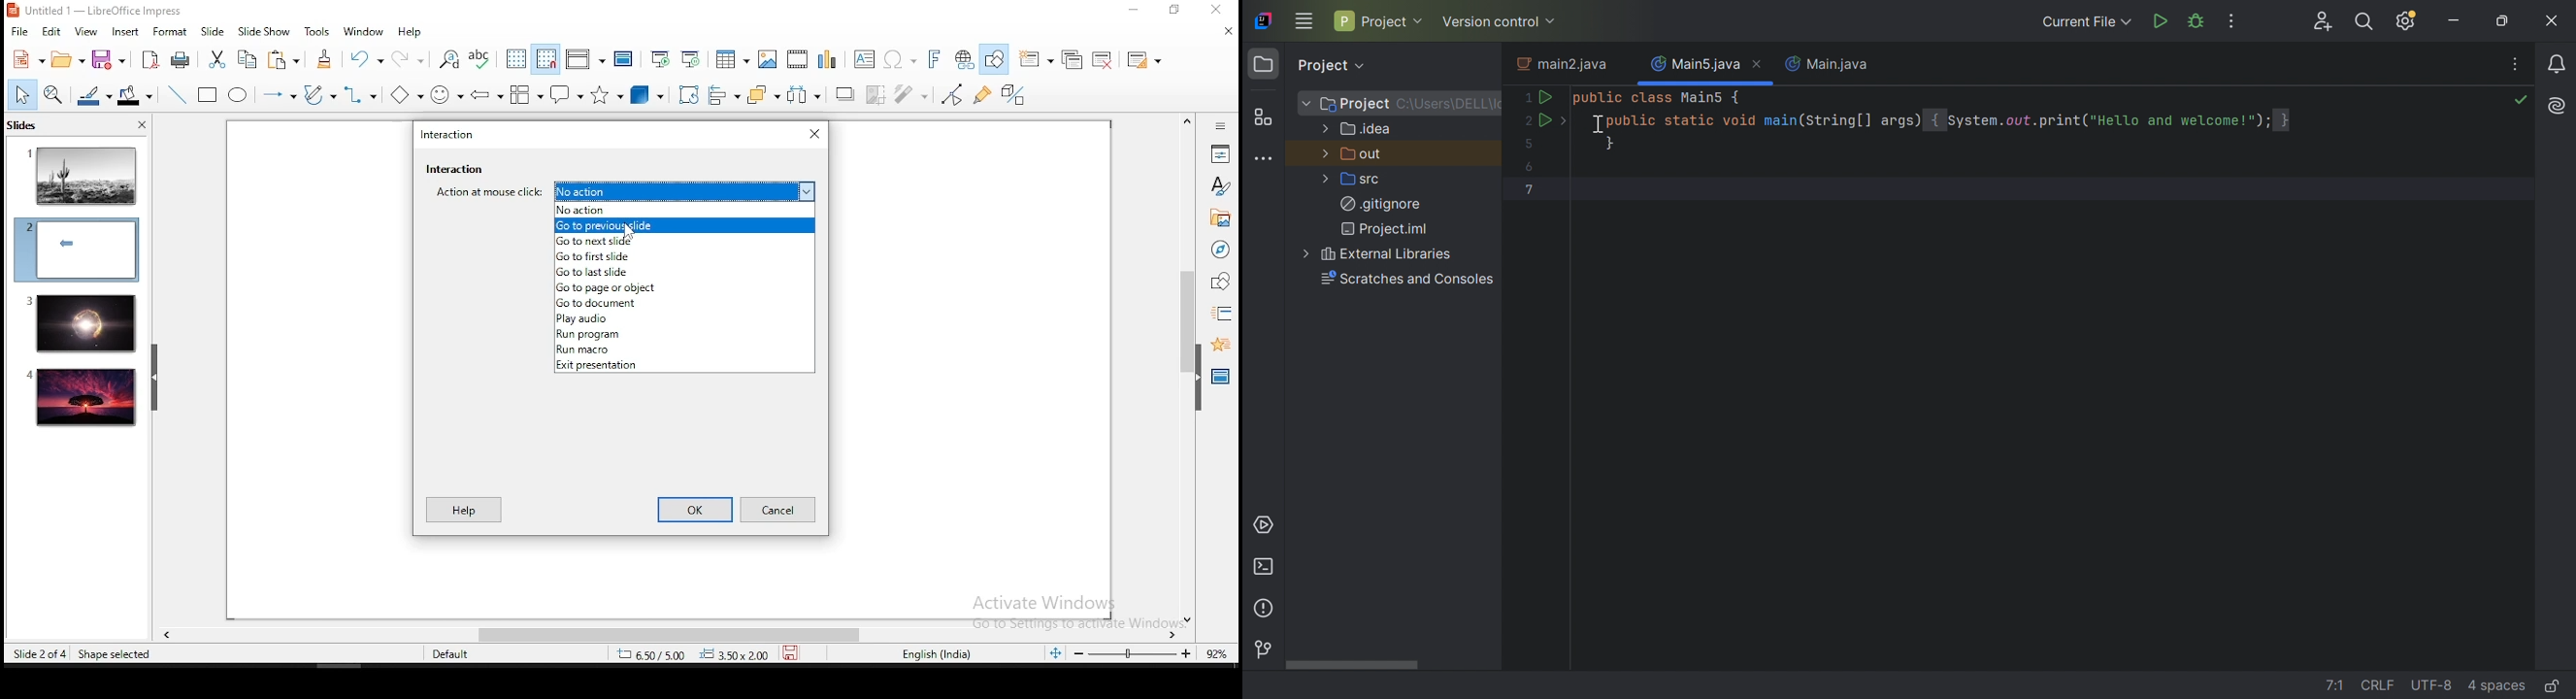  I want to click on undo, so click(368, 59).